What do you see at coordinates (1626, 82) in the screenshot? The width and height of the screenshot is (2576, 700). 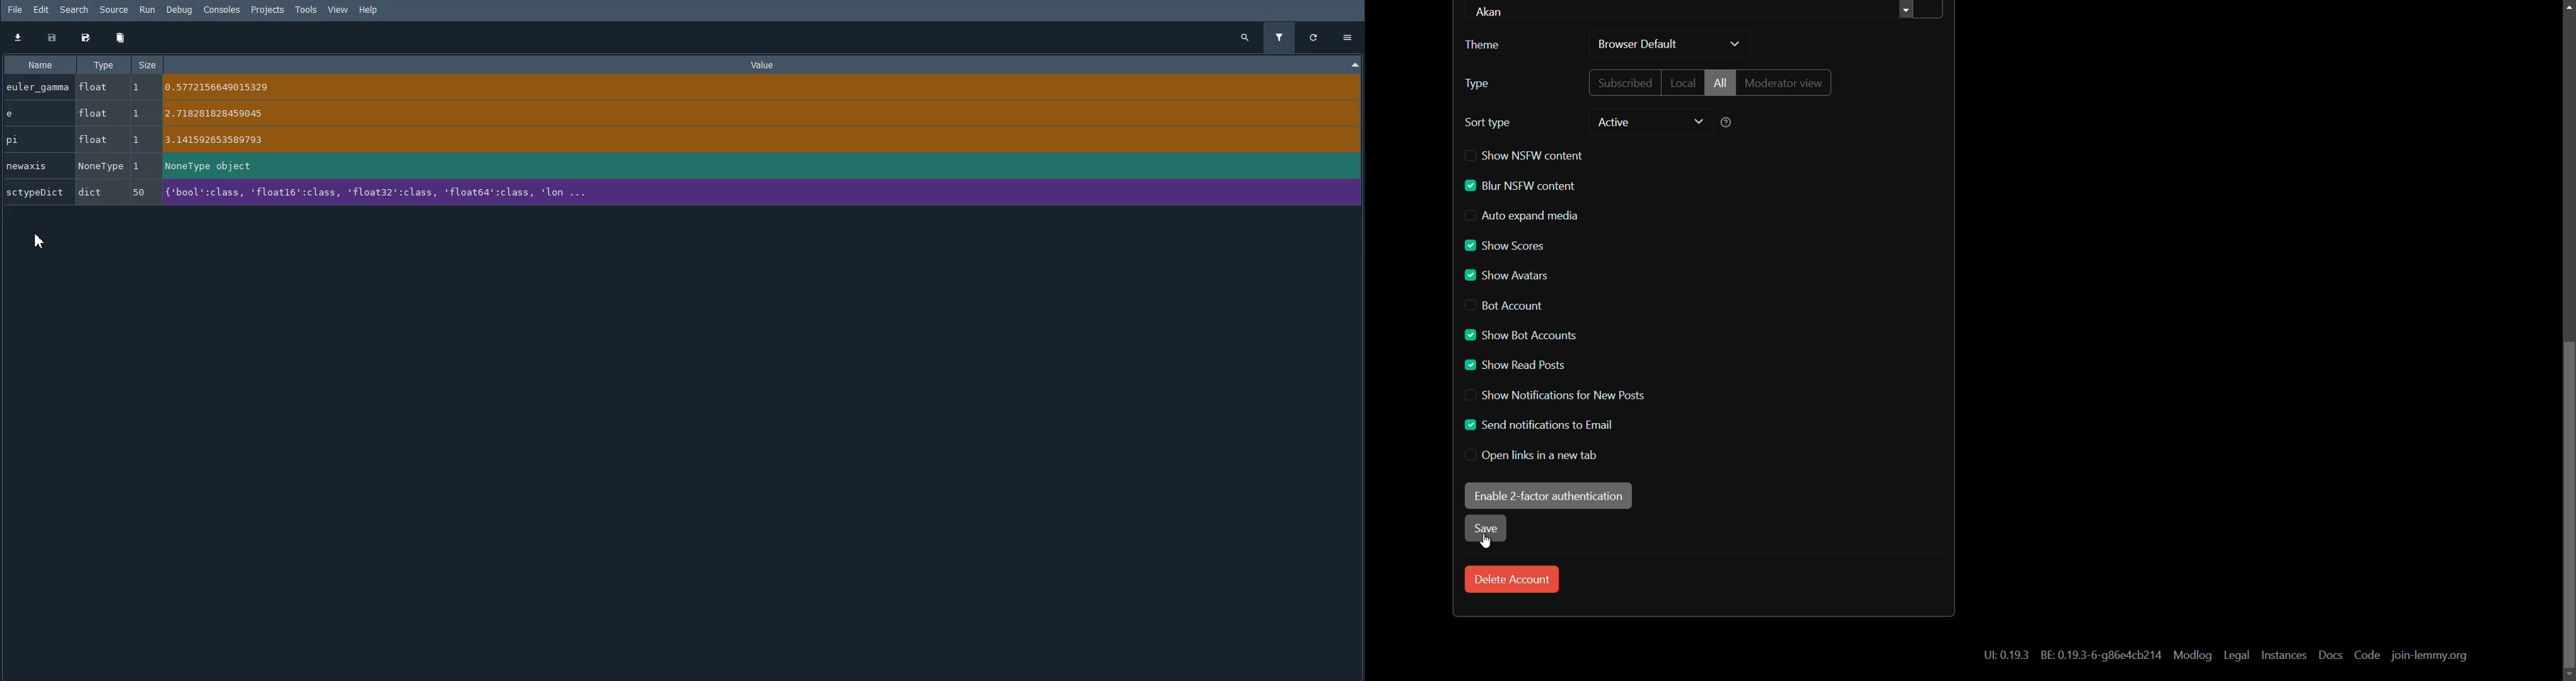 I see `subscribed` at bounding box center [1626, 82].